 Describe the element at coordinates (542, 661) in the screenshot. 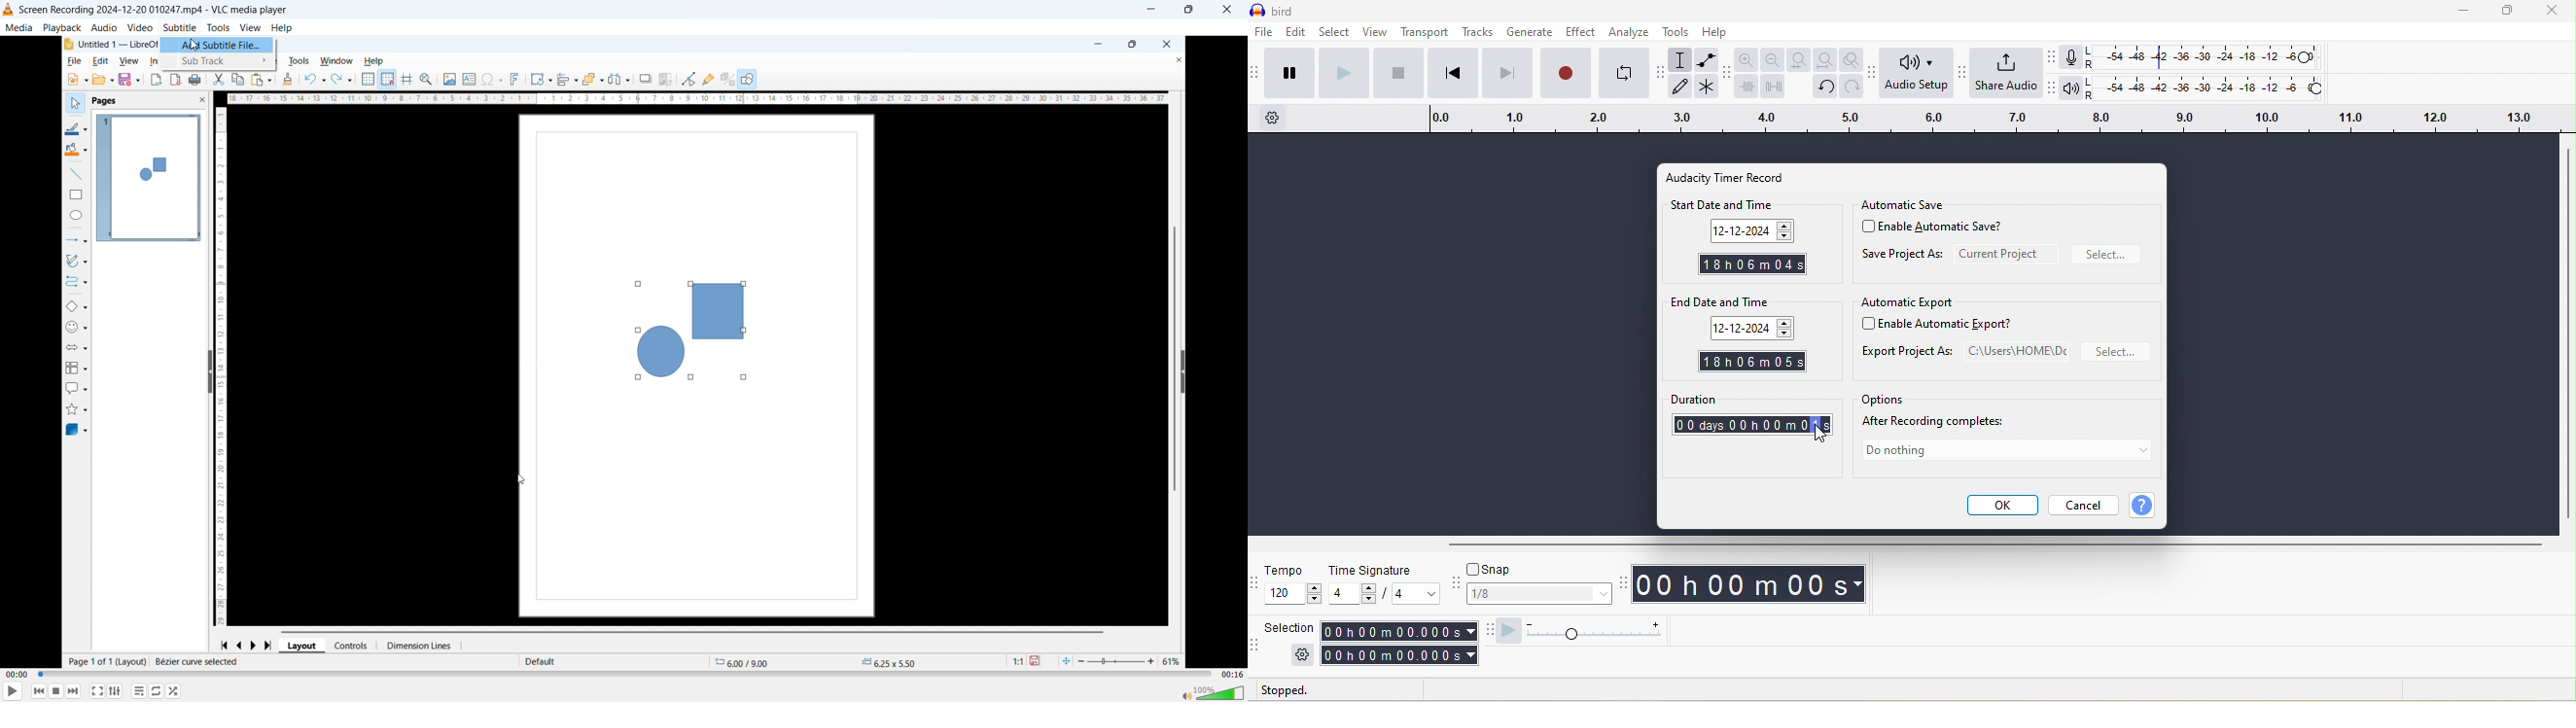

I see `Default` at that location.